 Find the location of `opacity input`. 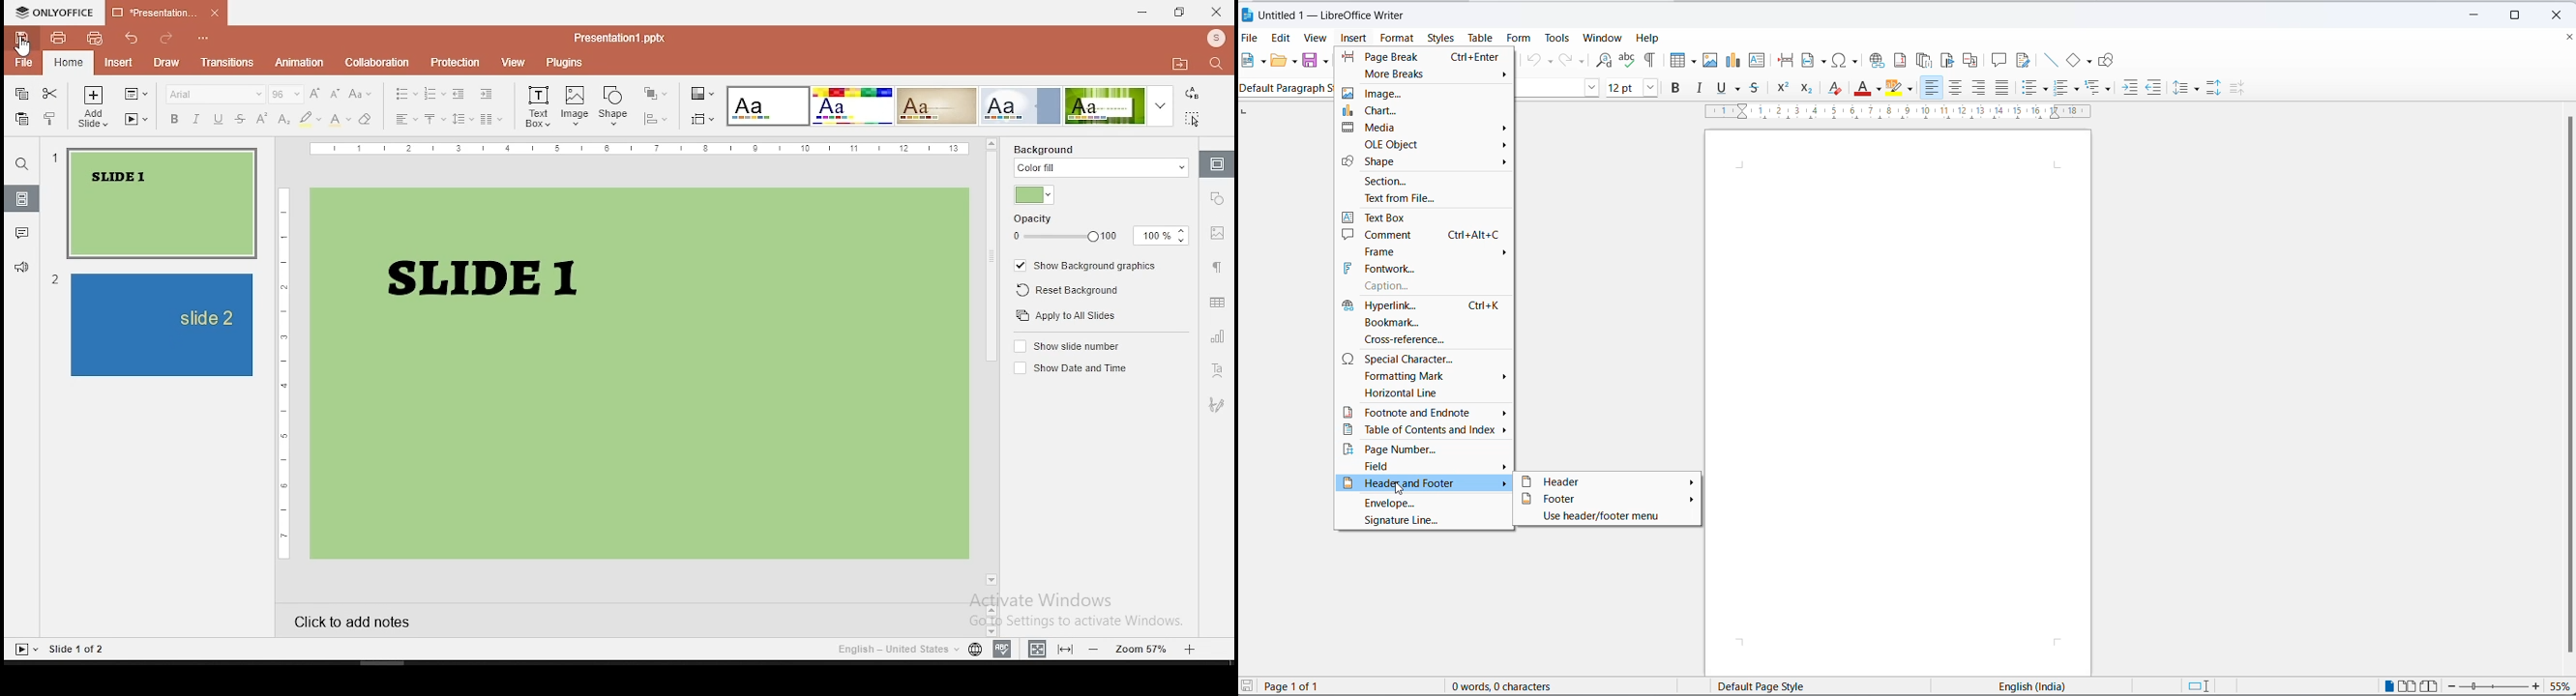

opacity input is located at coordinates (1162, 237).